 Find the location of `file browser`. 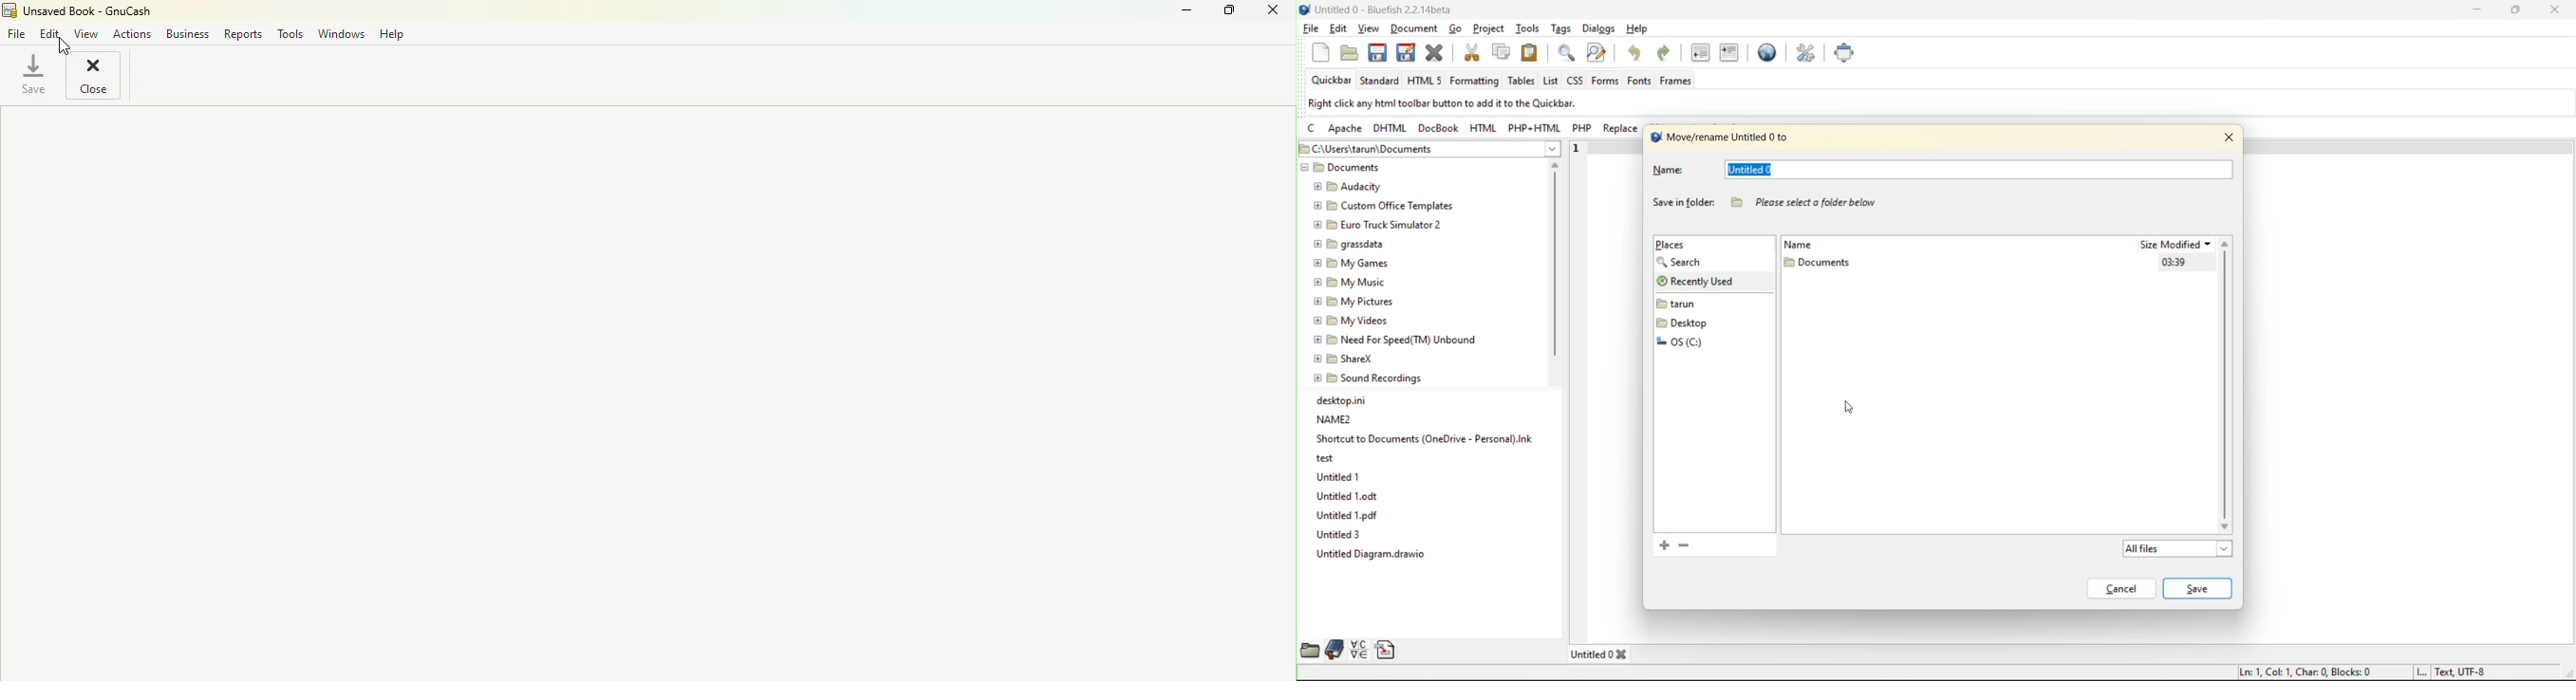

file browser is located at coordinates (1310, 650).